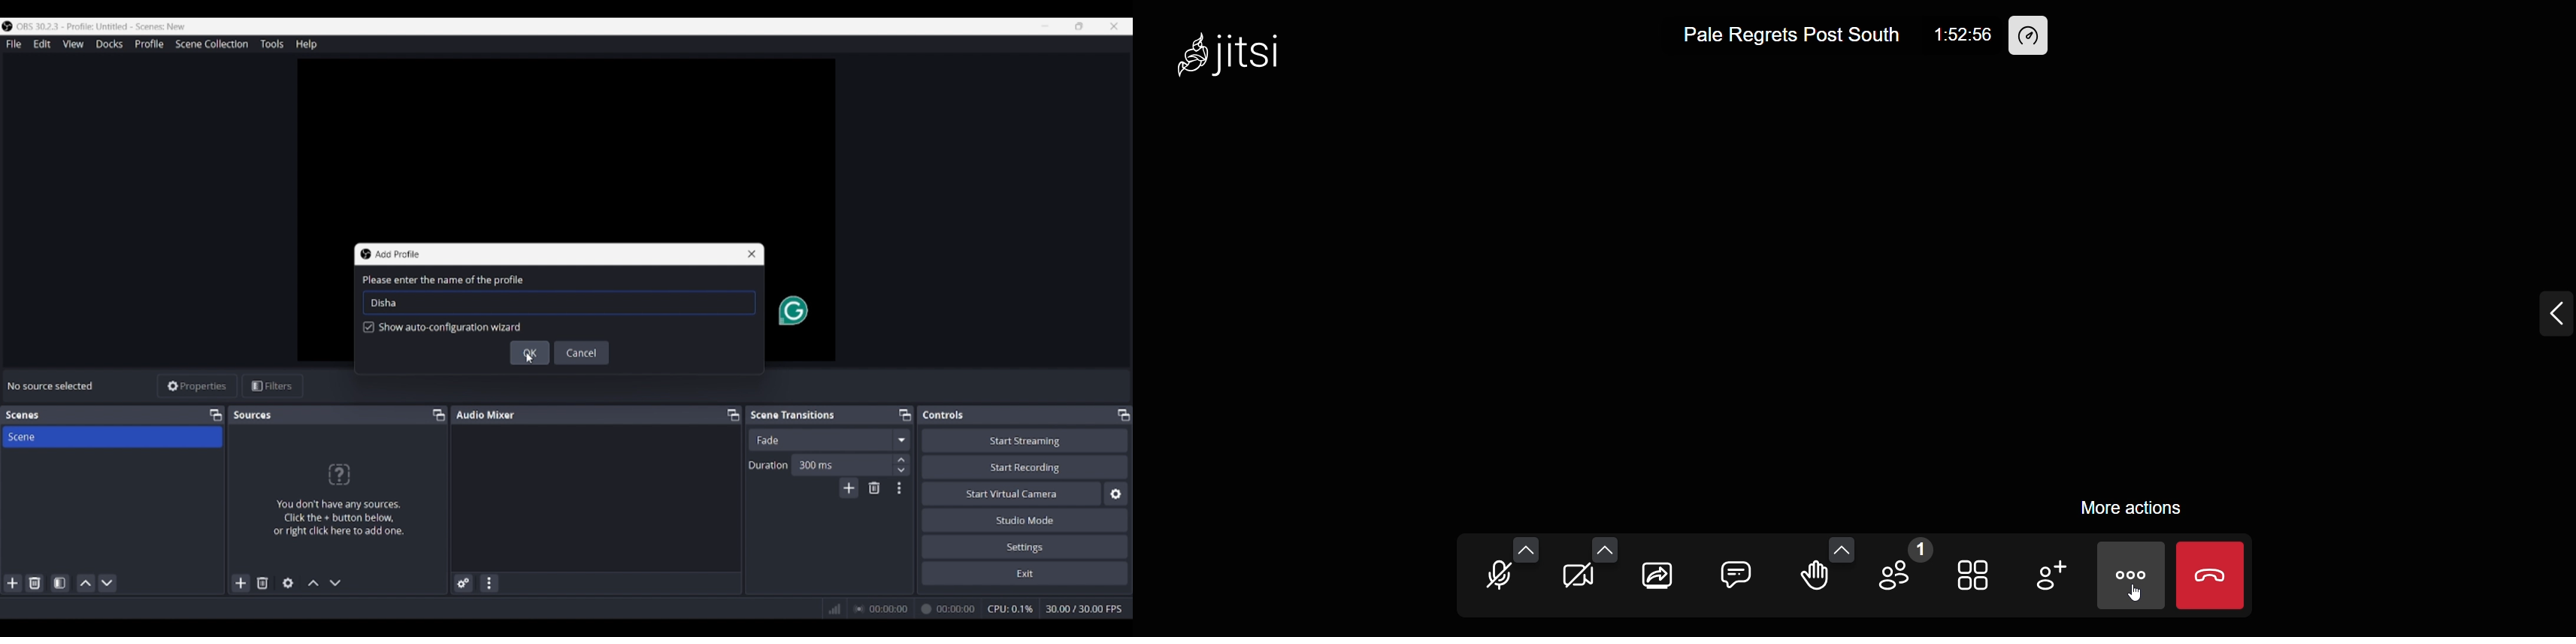  Describe the element at coordinates (752, 254) in the screenshot. I see `Close window` at that location.